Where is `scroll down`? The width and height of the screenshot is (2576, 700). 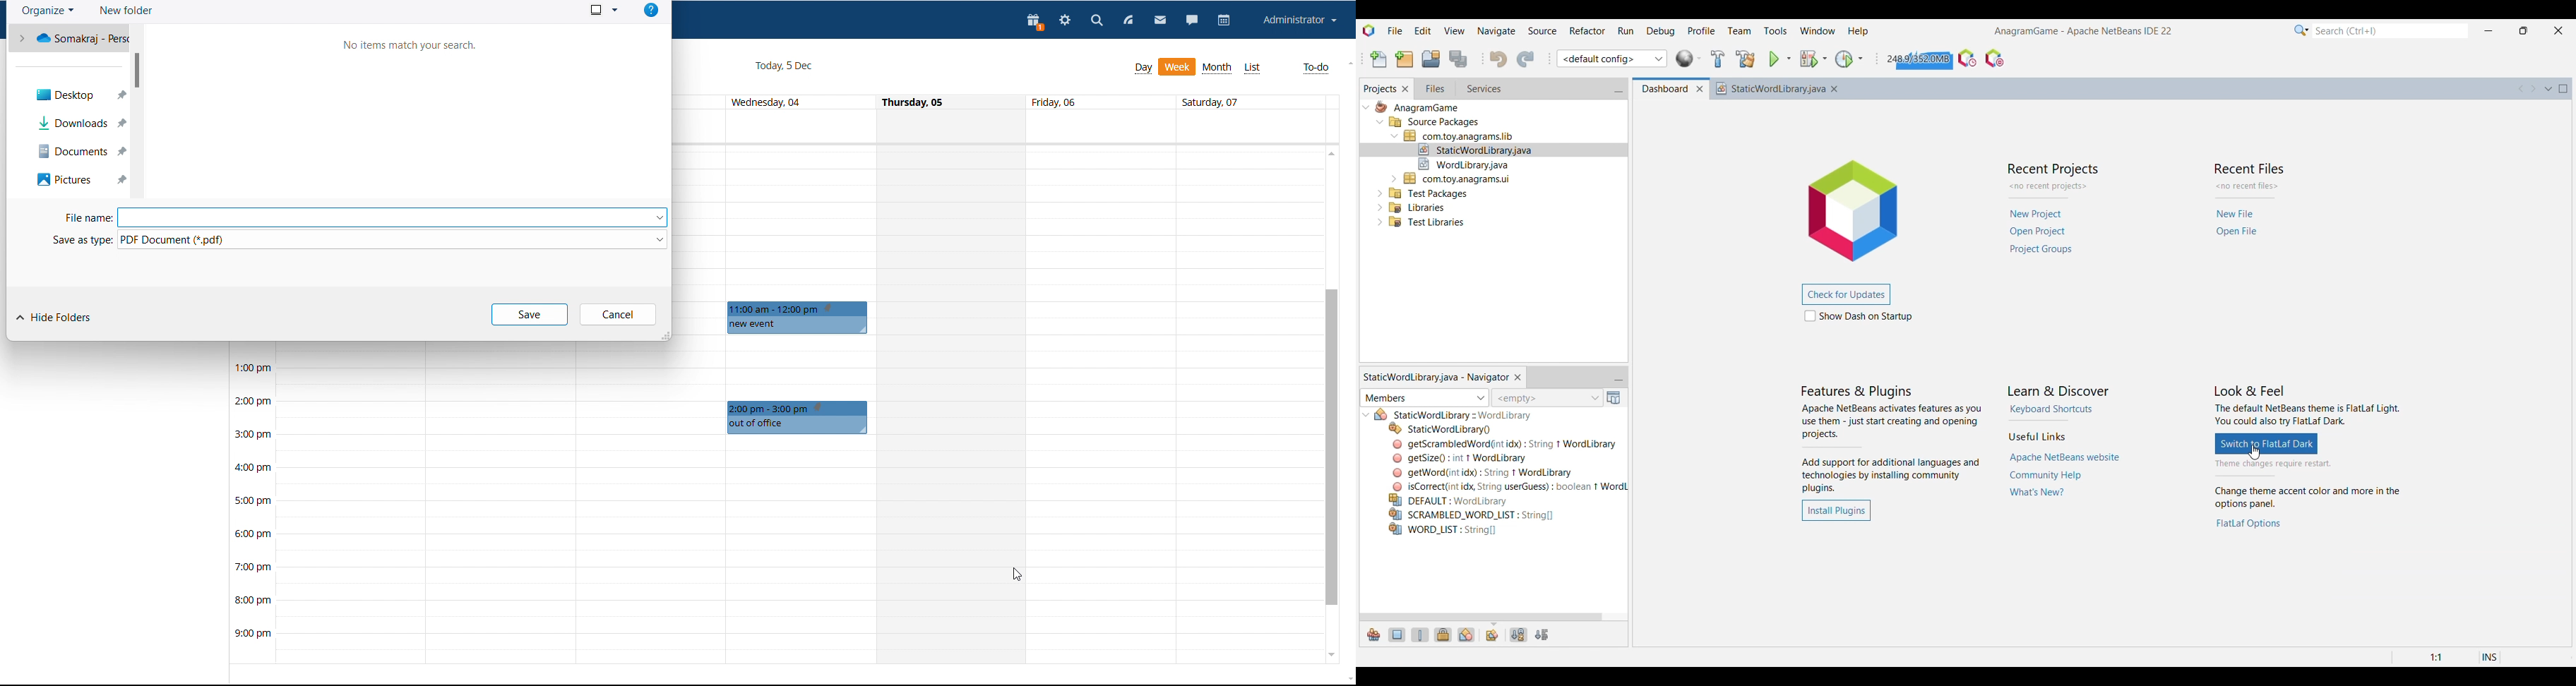 scroll down is located at coordinates (1330, 654).